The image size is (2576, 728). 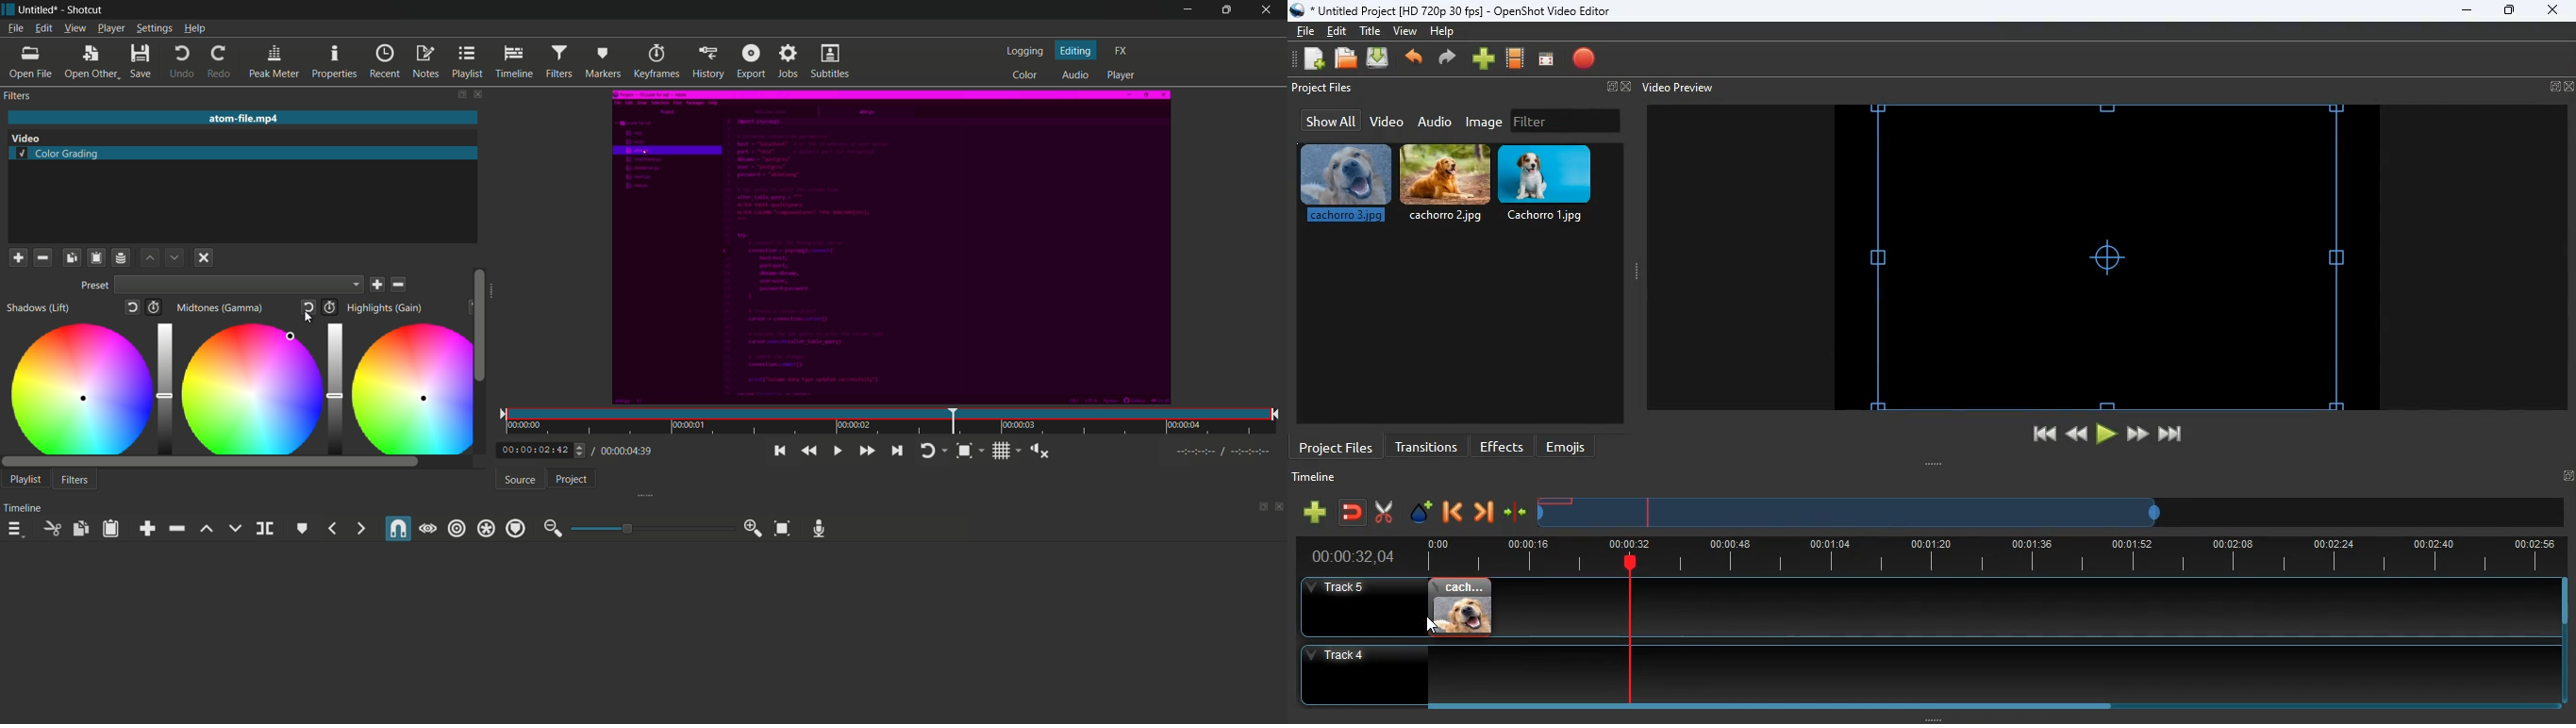 I want to click on copy, so click(x=80, y=529).